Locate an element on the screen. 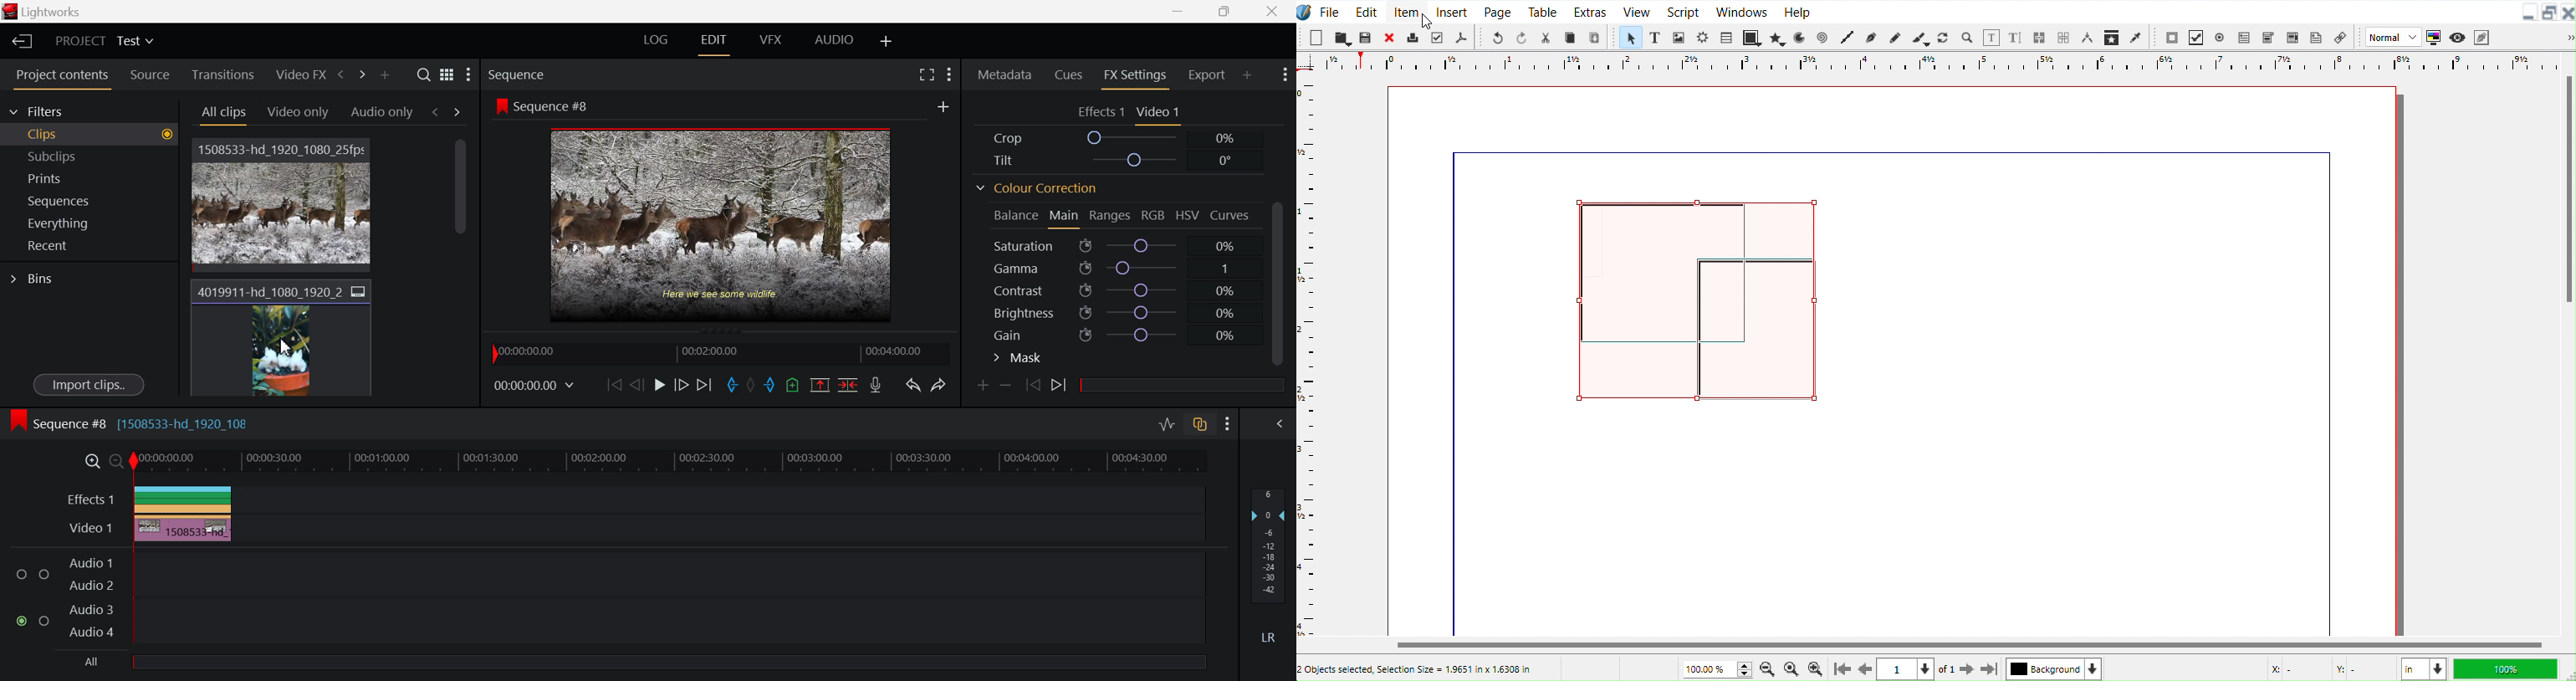 Image resolution: width=2576 pixels, height=700 pixels. Filters is located at coordinates (70, 111).